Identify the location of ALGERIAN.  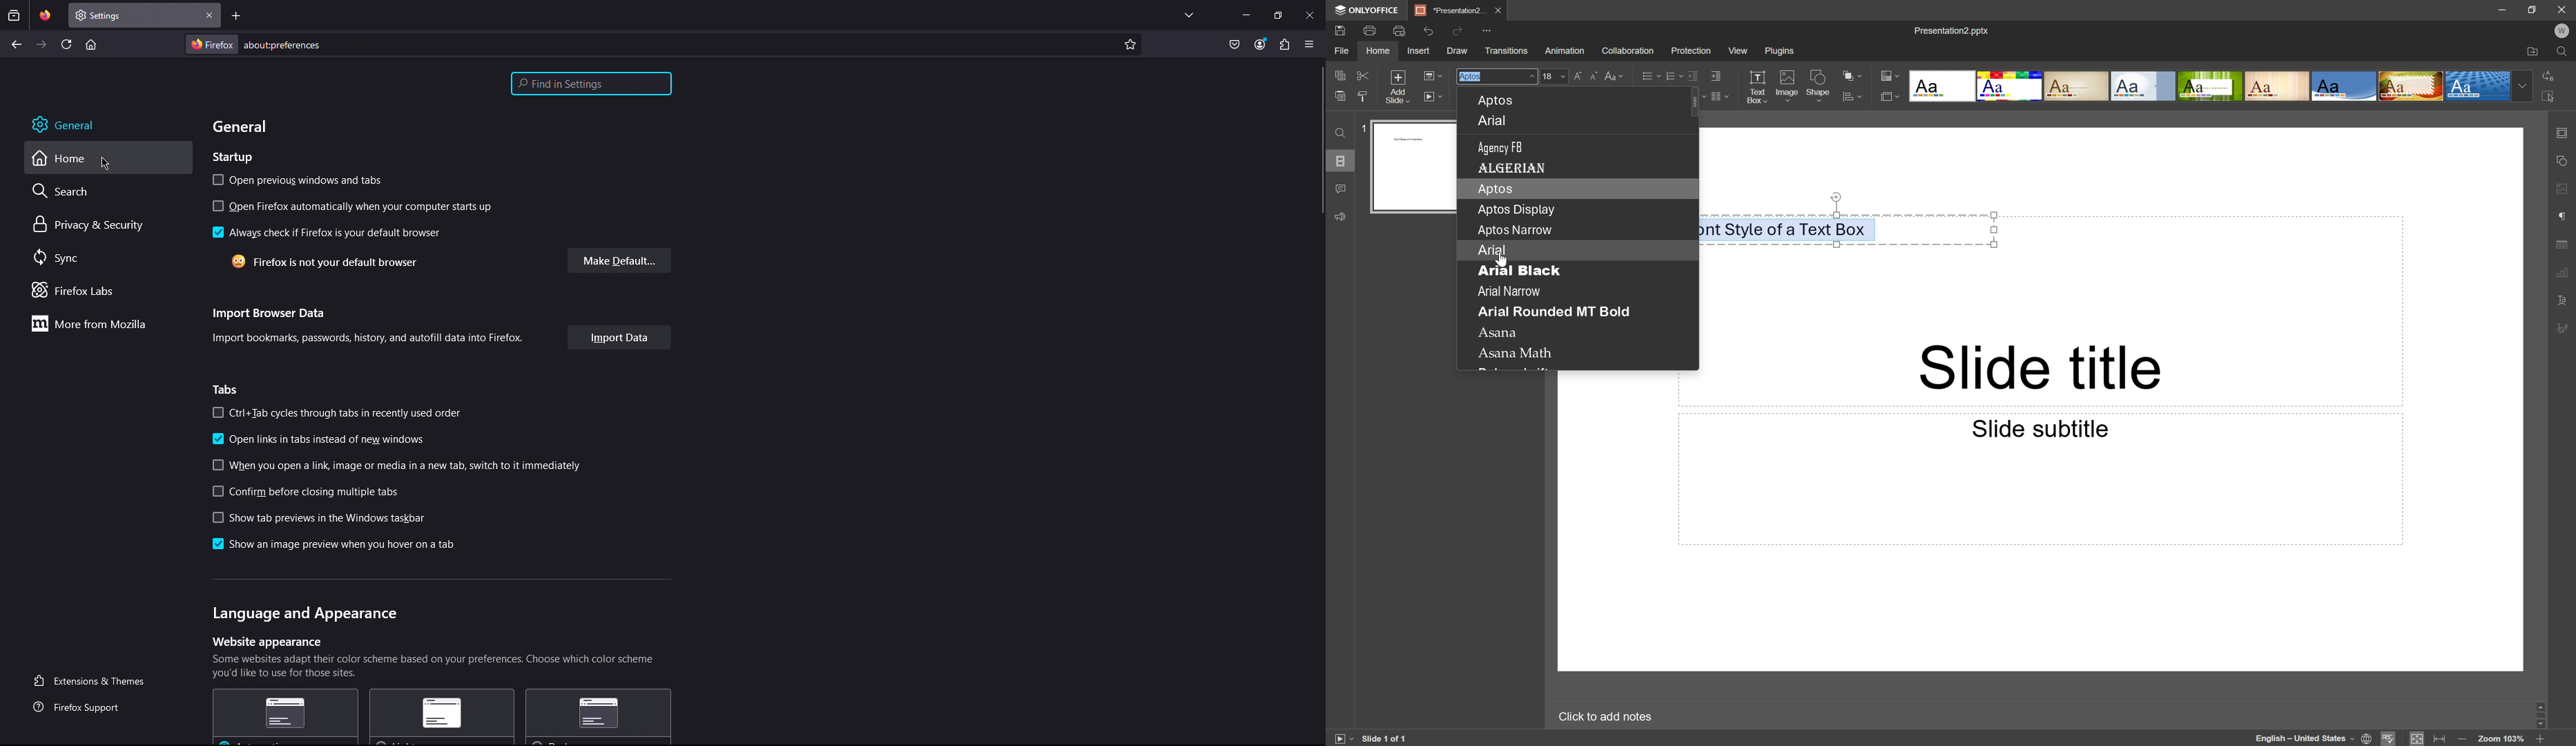
(1513, 167).